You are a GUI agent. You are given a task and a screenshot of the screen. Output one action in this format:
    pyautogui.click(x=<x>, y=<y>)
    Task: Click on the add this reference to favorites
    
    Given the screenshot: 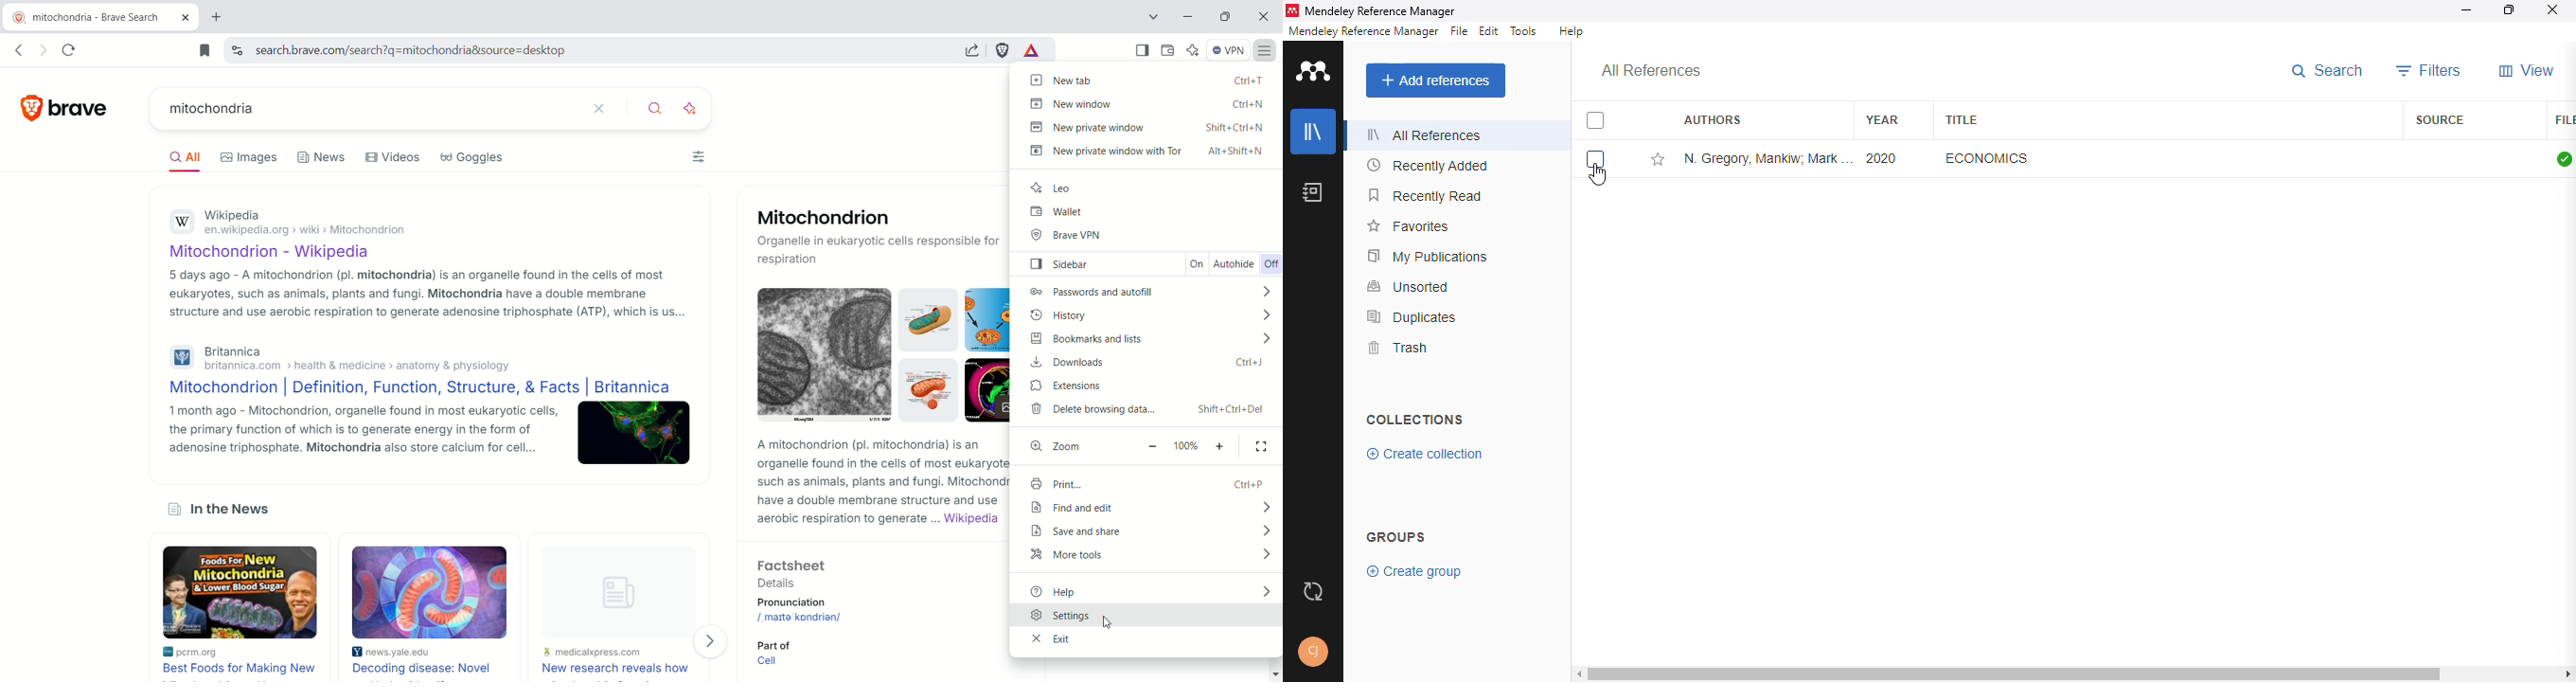 What is the action you would take?
    pyautogui.click(x=1658, y=160)
    